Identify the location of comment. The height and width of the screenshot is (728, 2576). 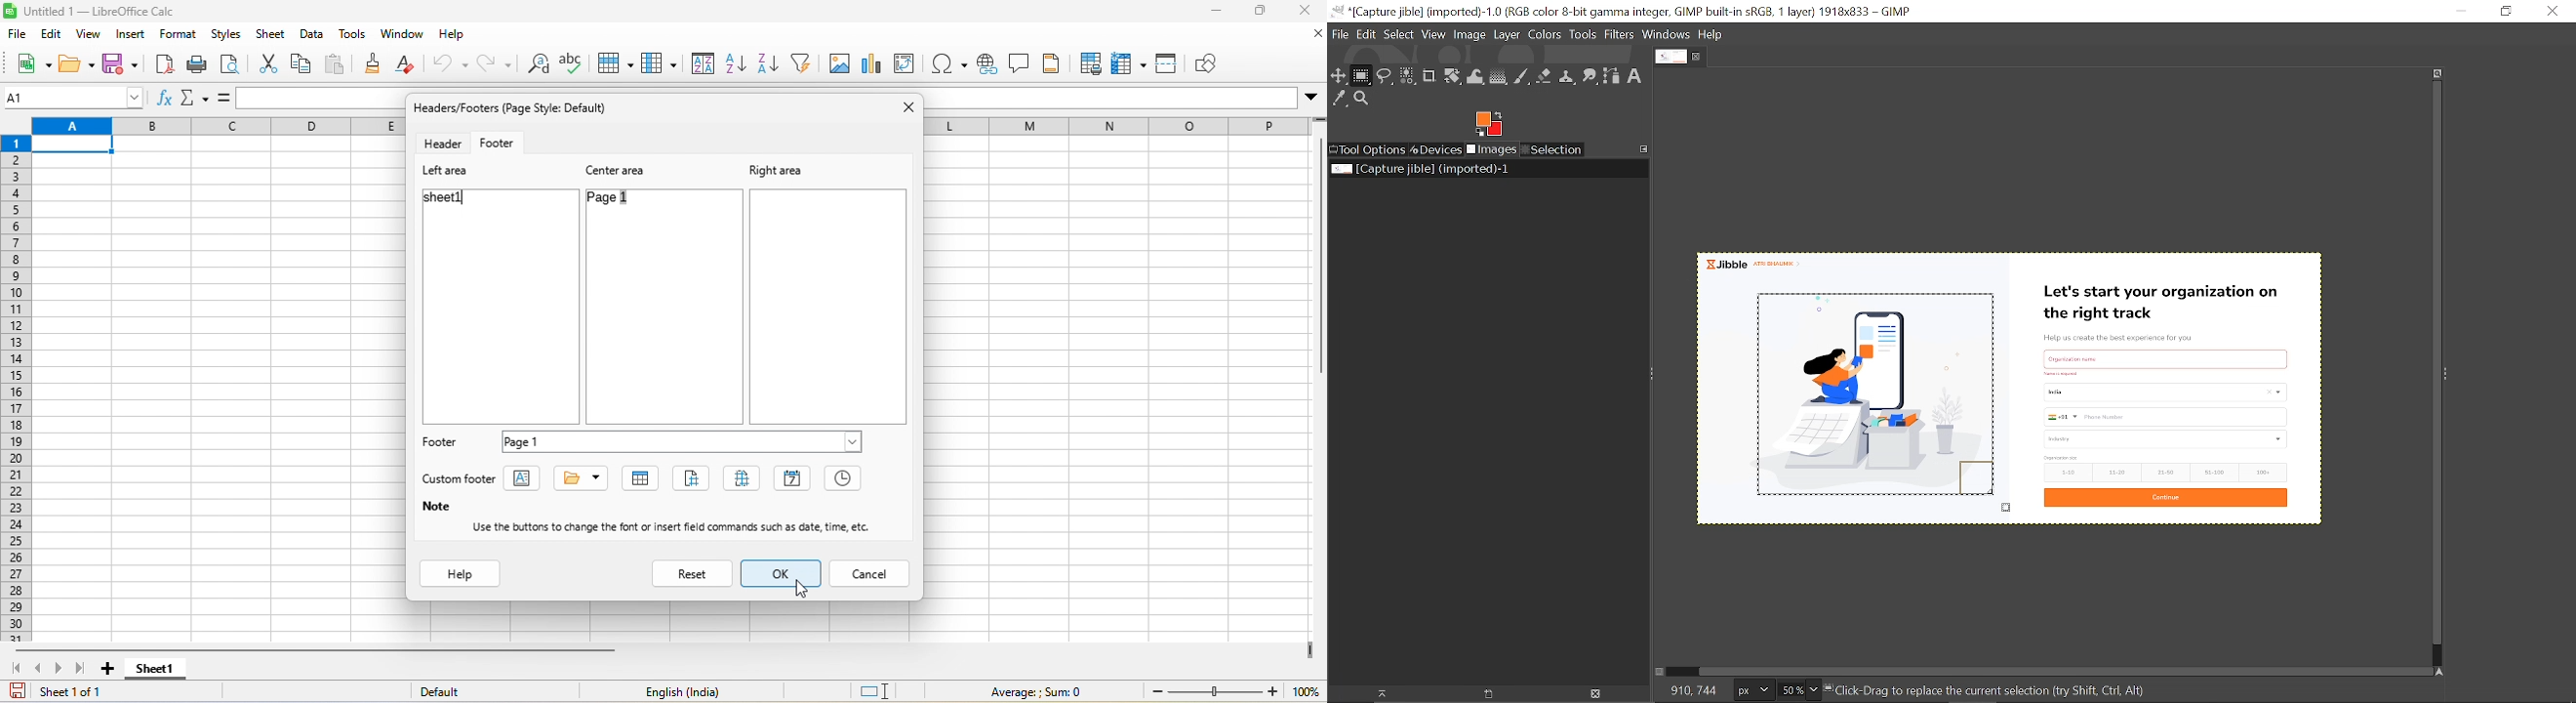
(1018, 62).